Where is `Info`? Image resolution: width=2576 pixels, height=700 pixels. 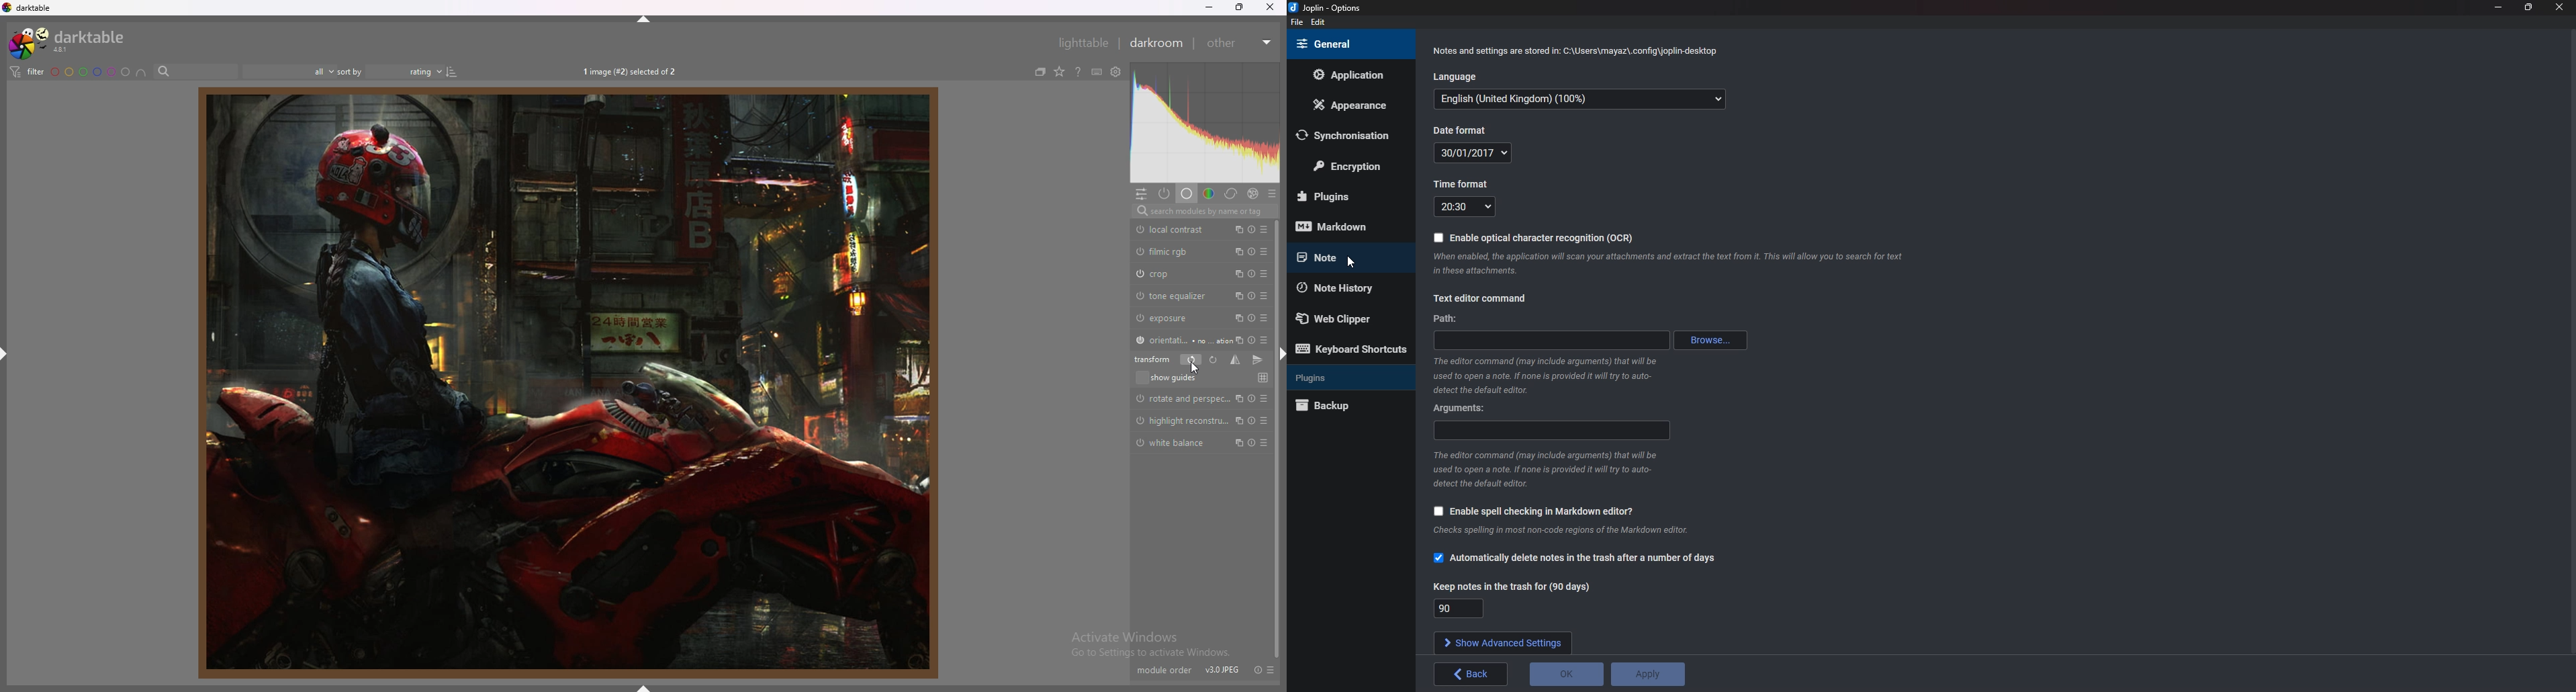
Info is located at coordinates (1578, 51).